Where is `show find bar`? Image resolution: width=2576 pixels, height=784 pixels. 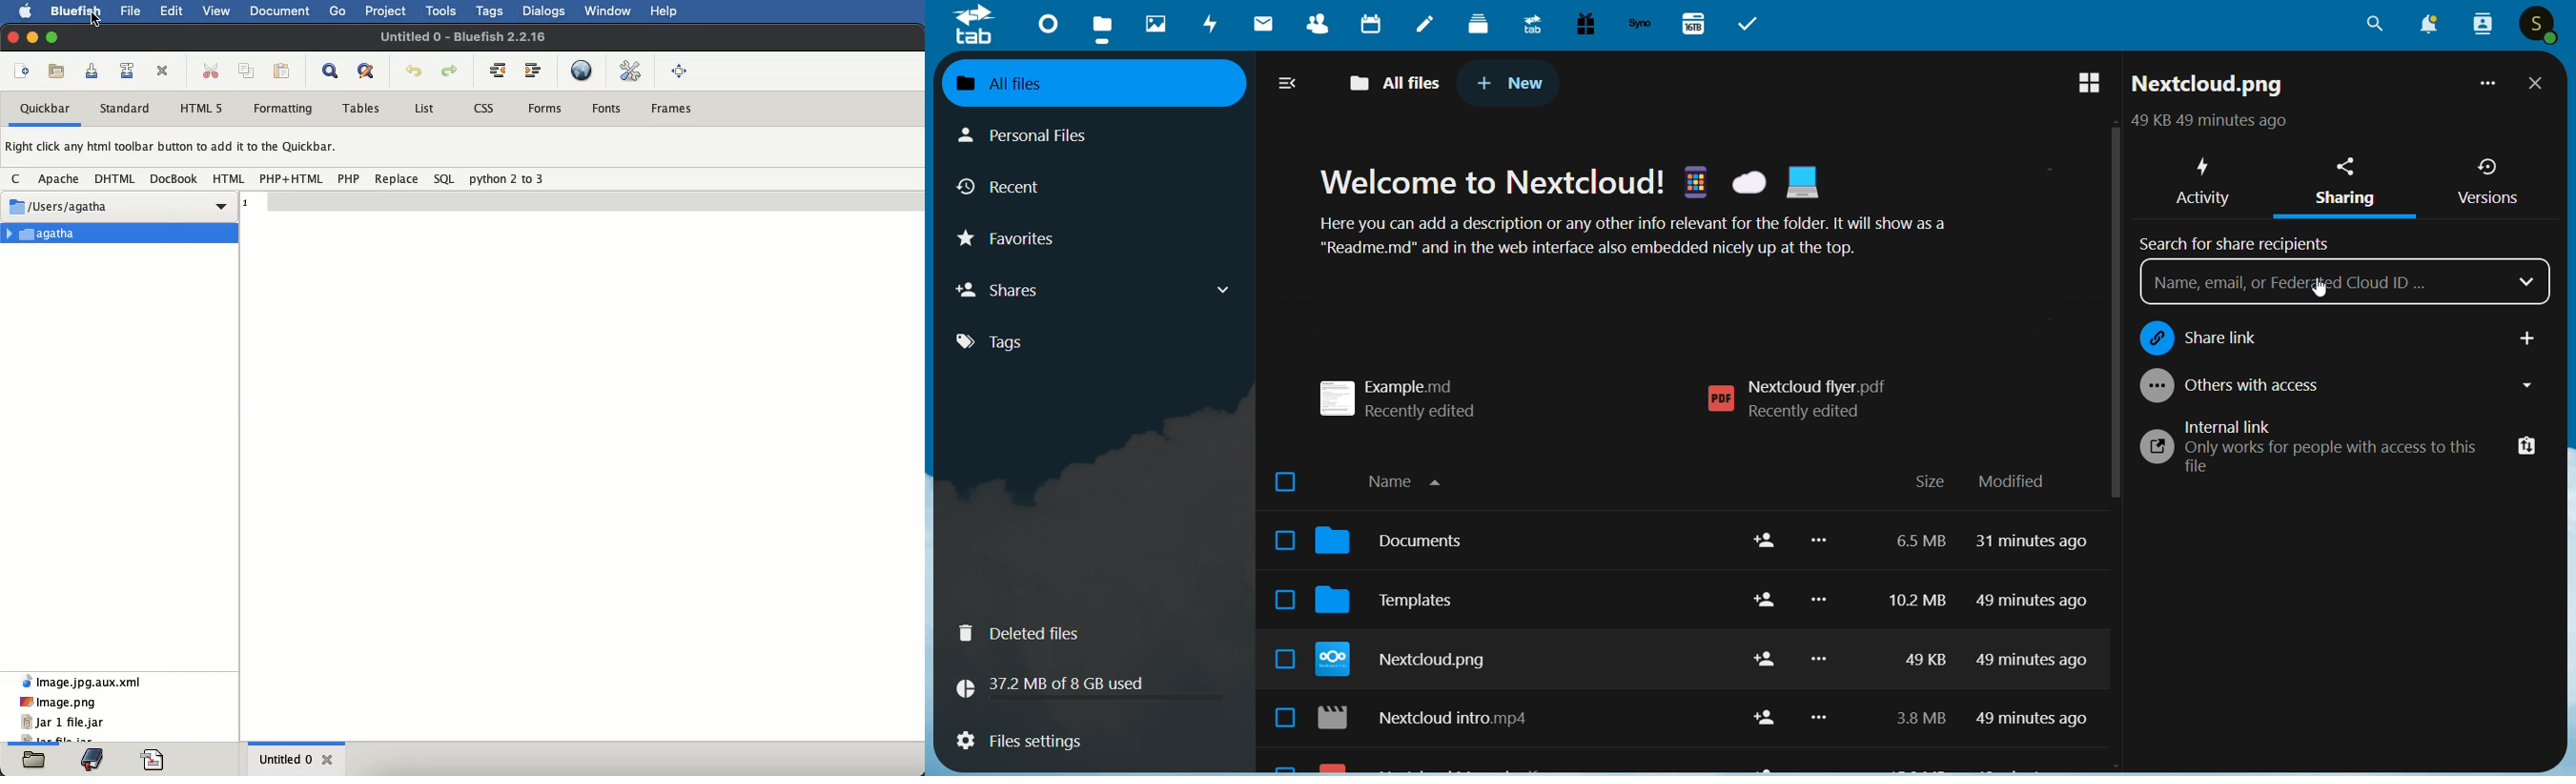 show find bar is located at coordinates (334, 71).